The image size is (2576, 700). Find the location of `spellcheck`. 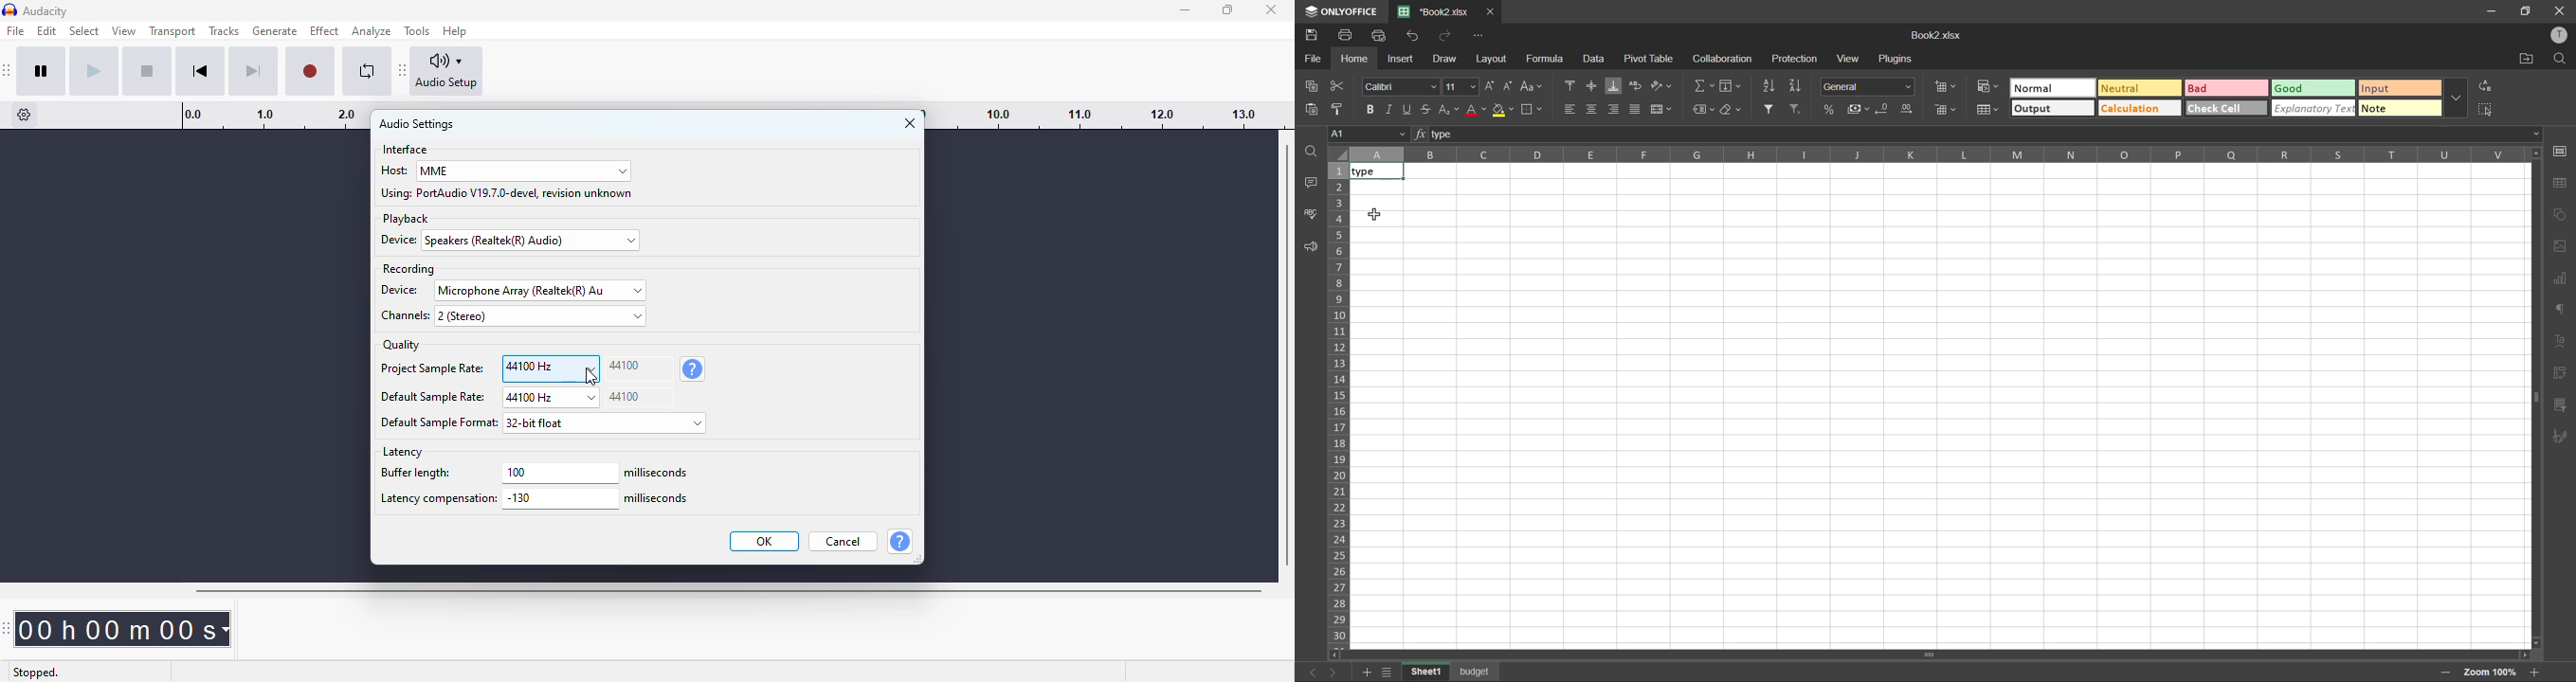

spellcheck is located at coordinates (1309, 214).